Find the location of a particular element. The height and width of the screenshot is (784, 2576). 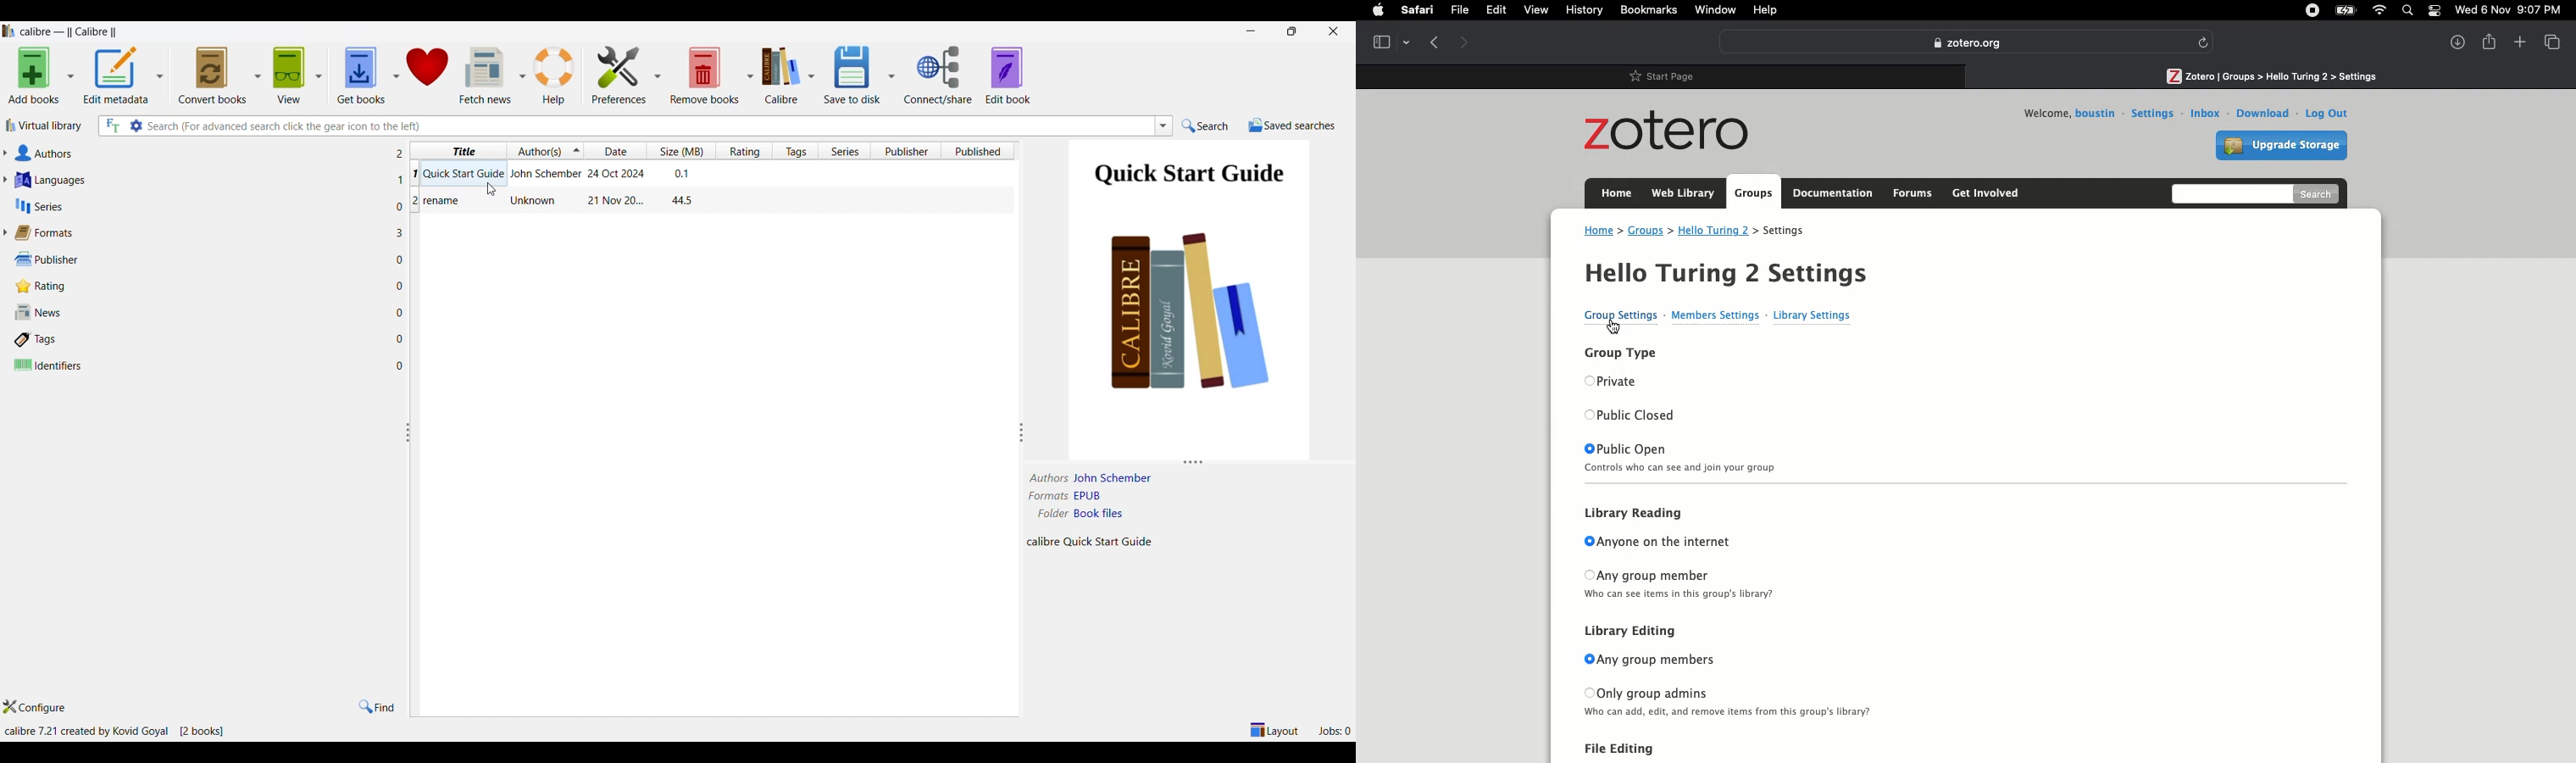

Publisher is located at coordinates (201, 259).